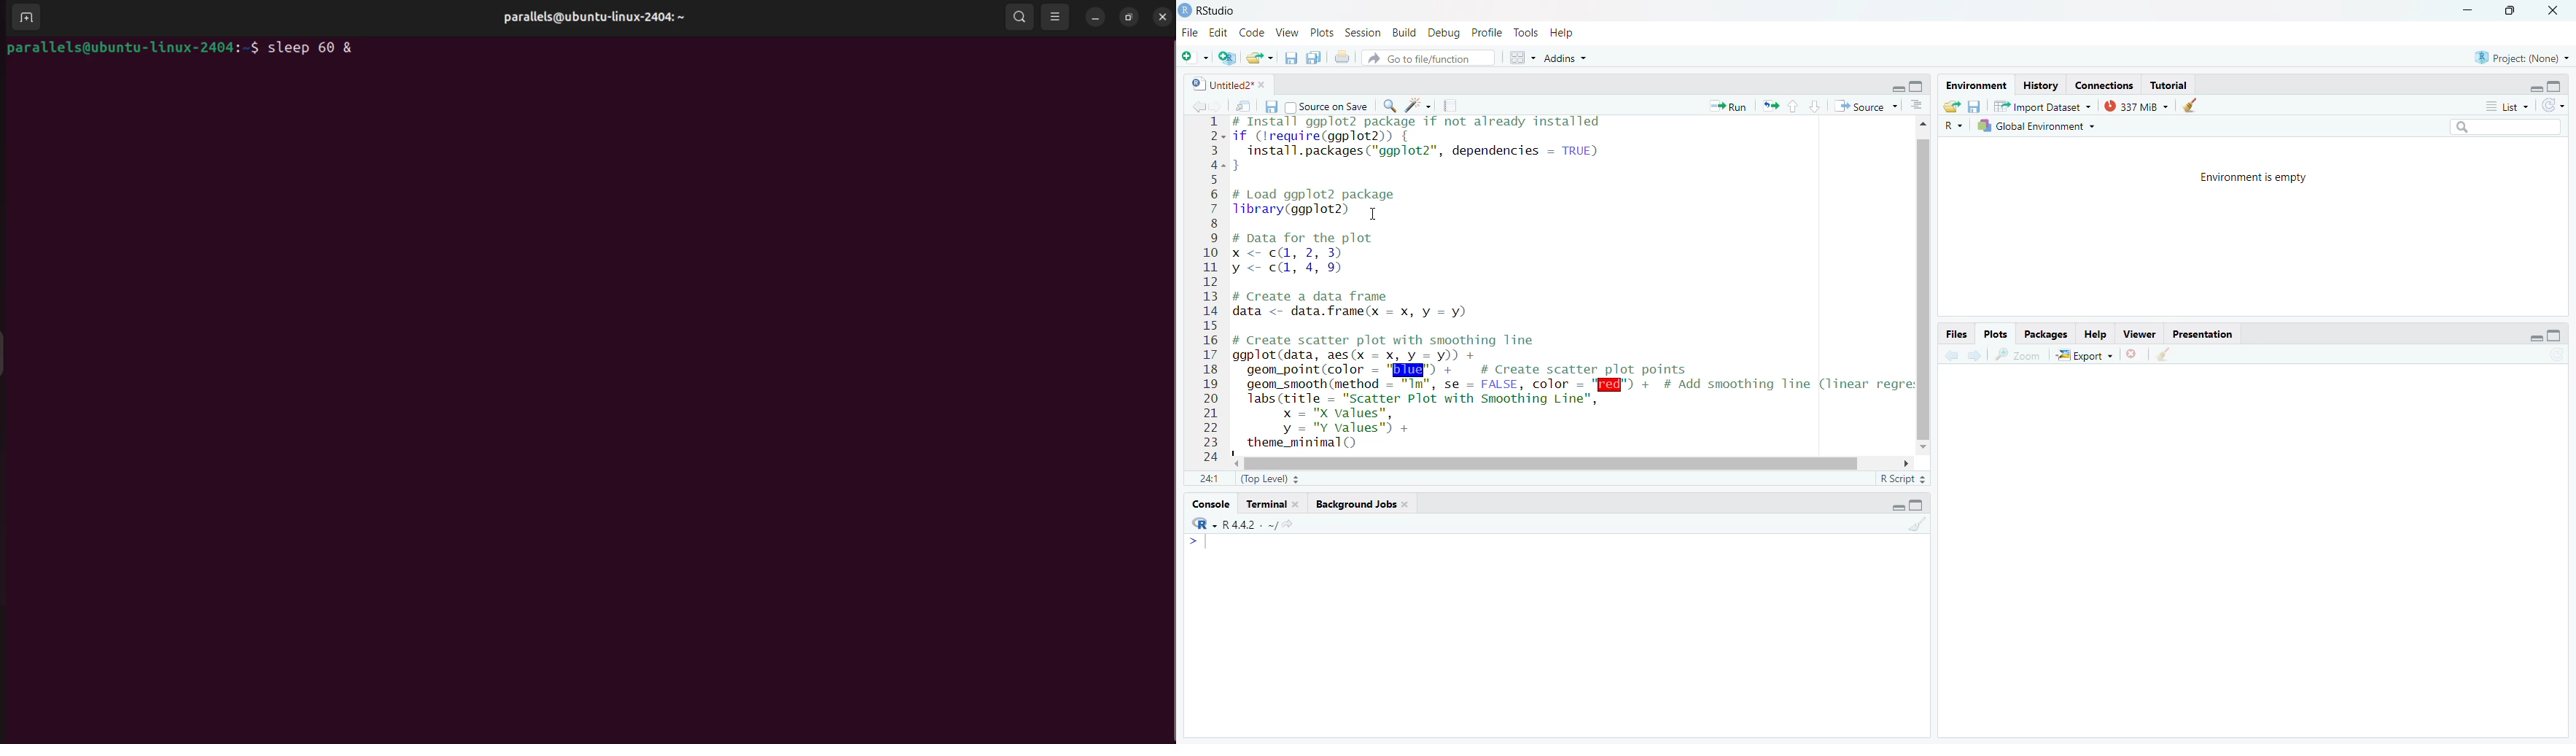  I want to click on hide r script, so click(1894, 89).